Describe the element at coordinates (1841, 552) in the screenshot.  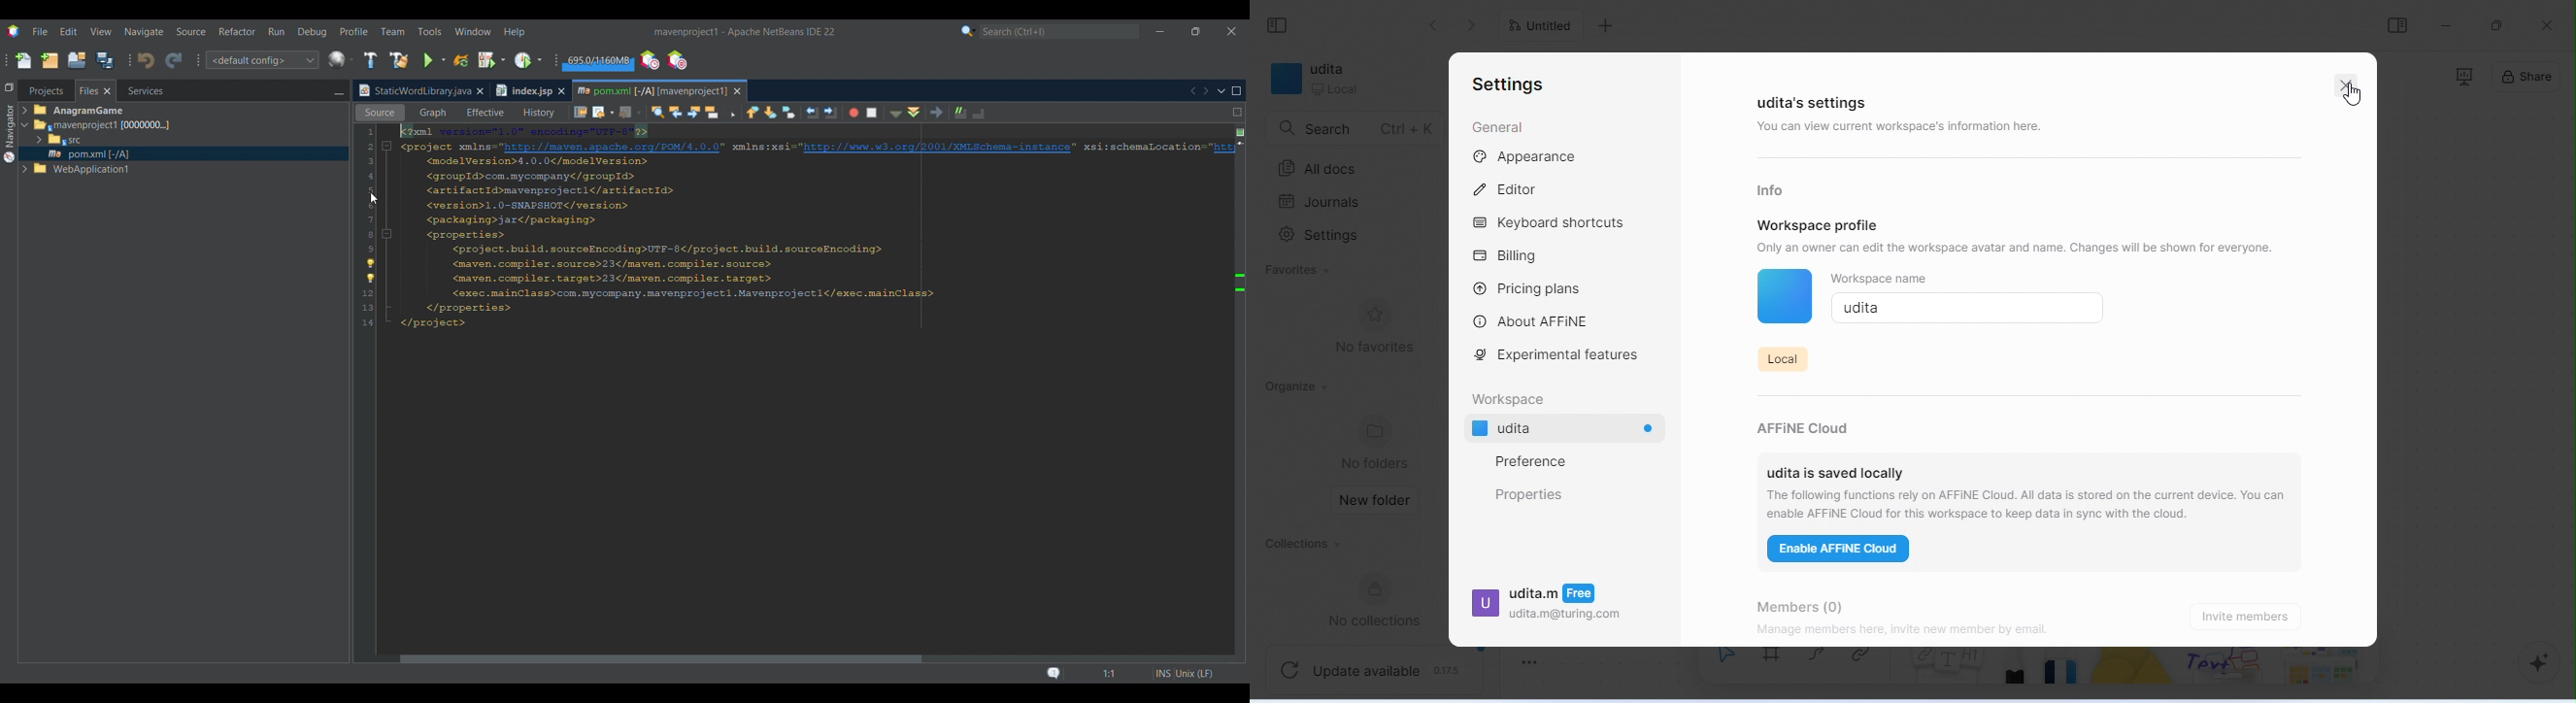
I see `enable affine cloud` at that location.